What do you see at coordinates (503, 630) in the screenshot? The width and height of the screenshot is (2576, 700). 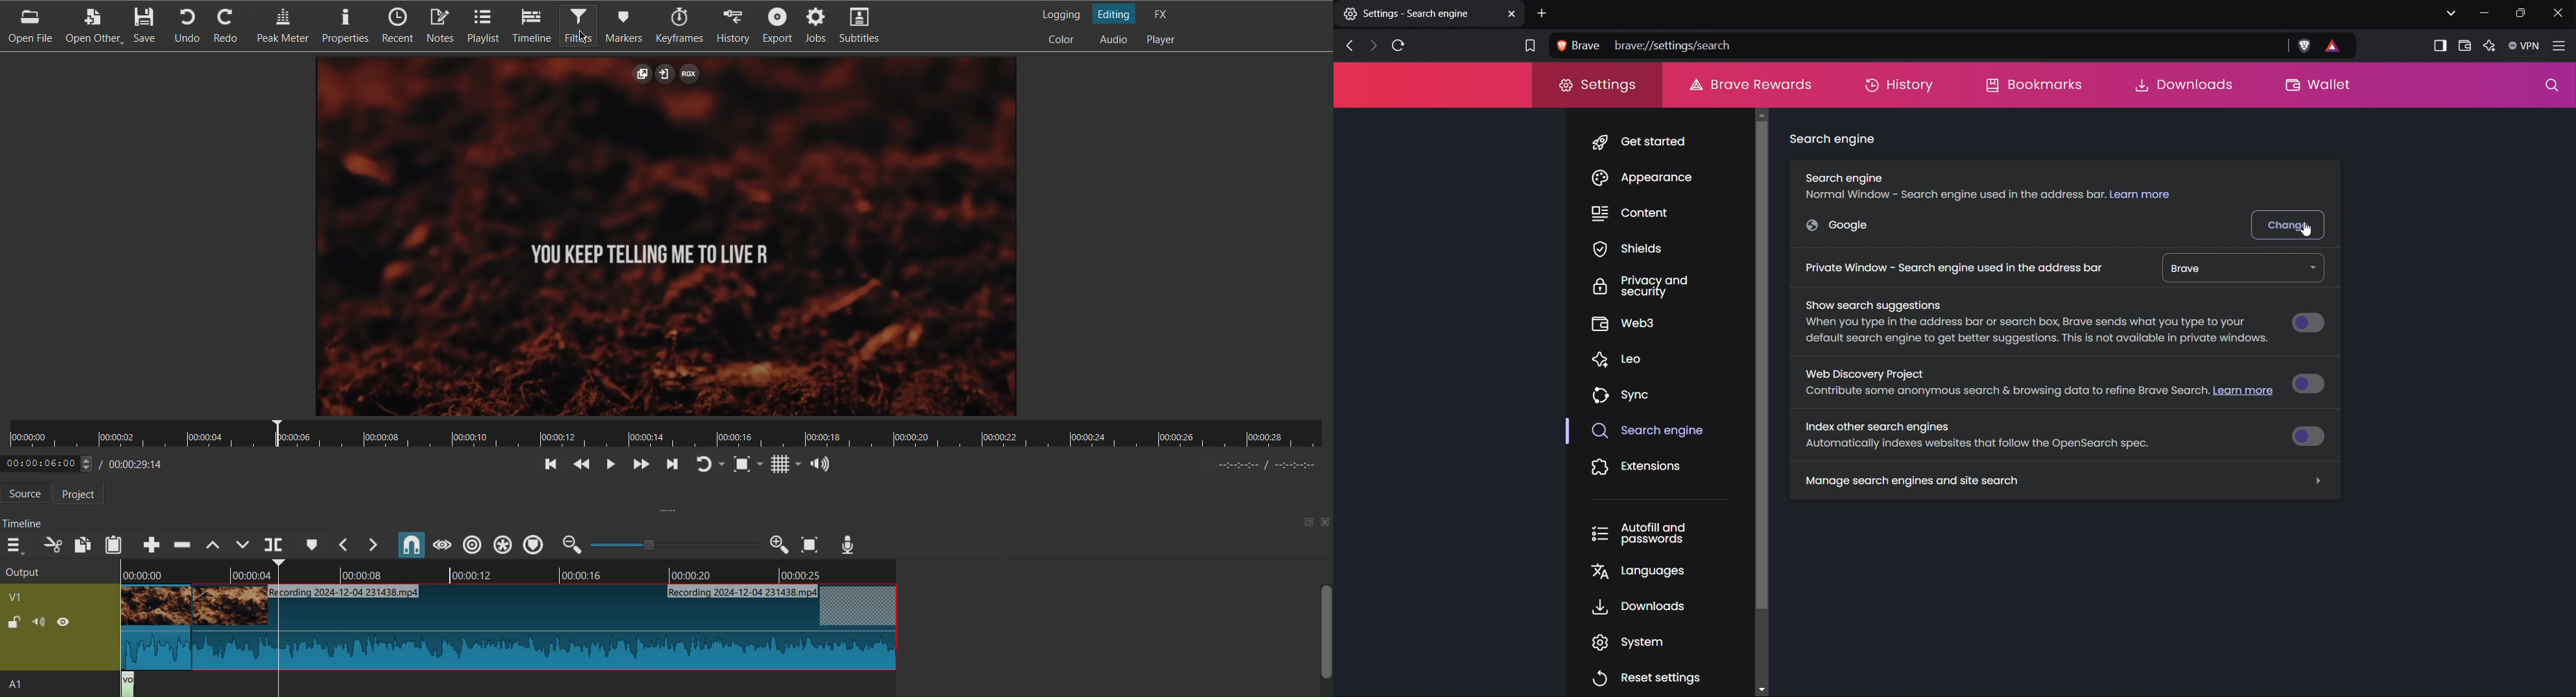 I see `Clip` at bounding box center [503, 630].